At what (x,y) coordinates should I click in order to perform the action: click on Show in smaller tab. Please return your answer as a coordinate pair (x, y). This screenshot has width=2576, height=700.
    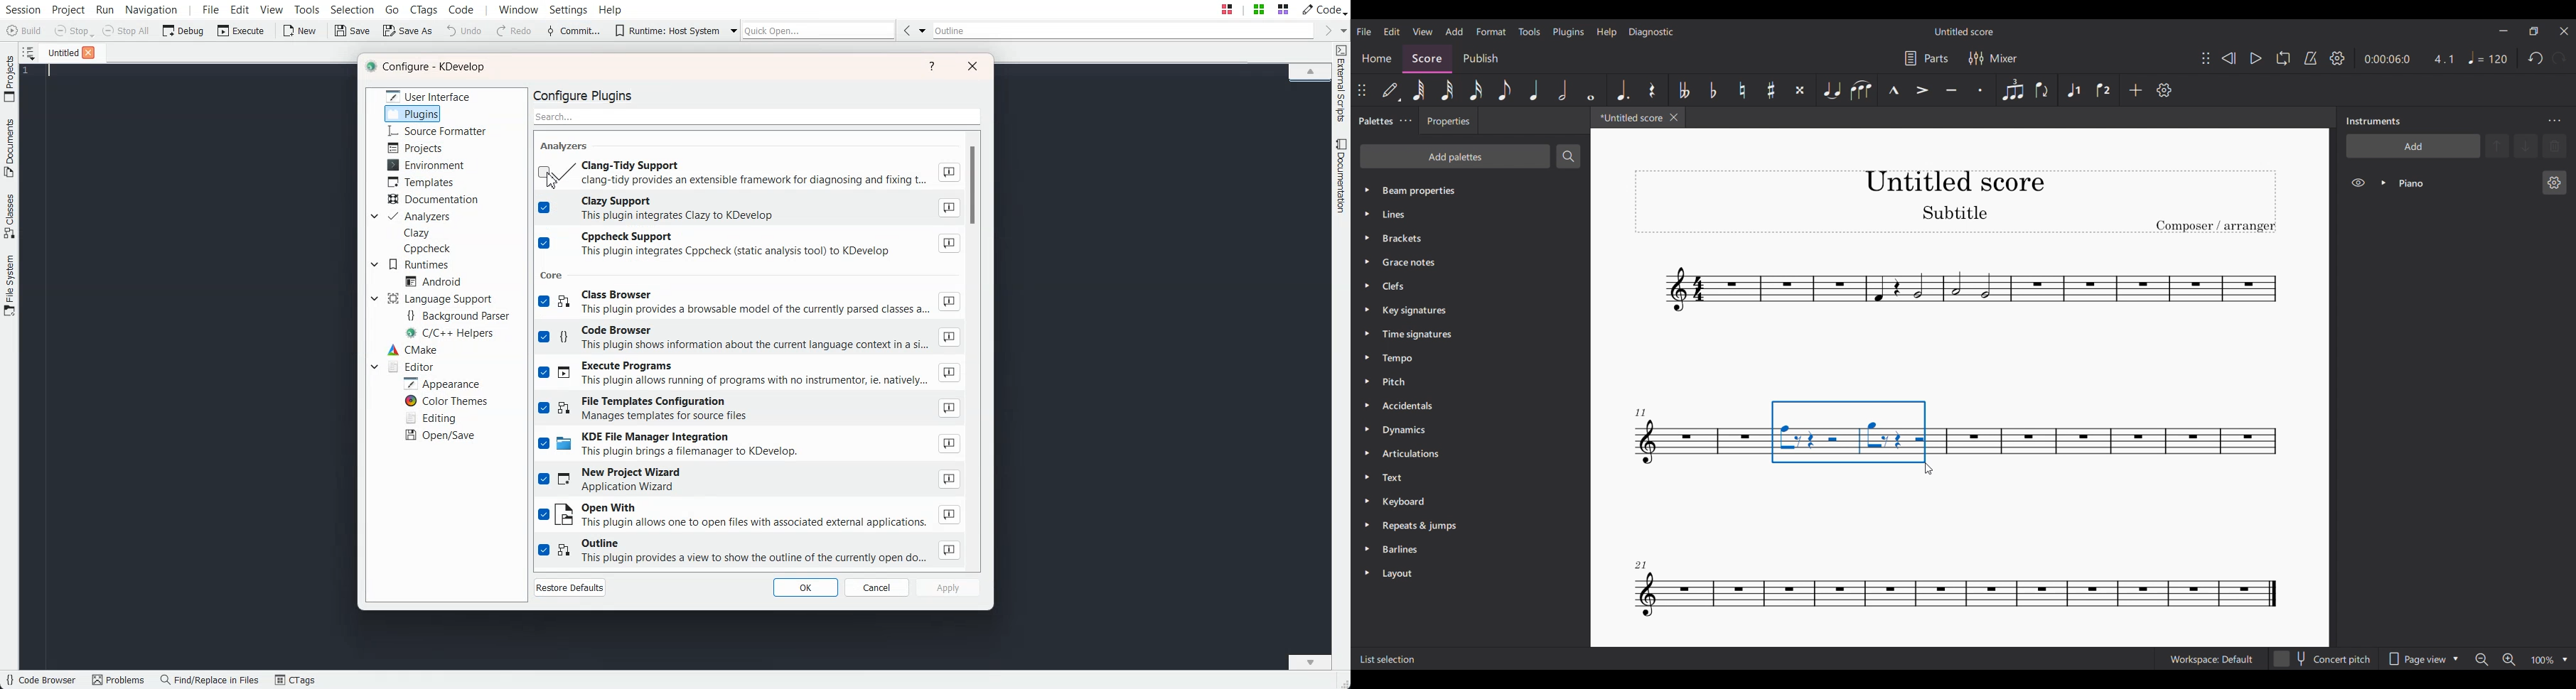
    Looking at the image, I should click on (2534, 31).